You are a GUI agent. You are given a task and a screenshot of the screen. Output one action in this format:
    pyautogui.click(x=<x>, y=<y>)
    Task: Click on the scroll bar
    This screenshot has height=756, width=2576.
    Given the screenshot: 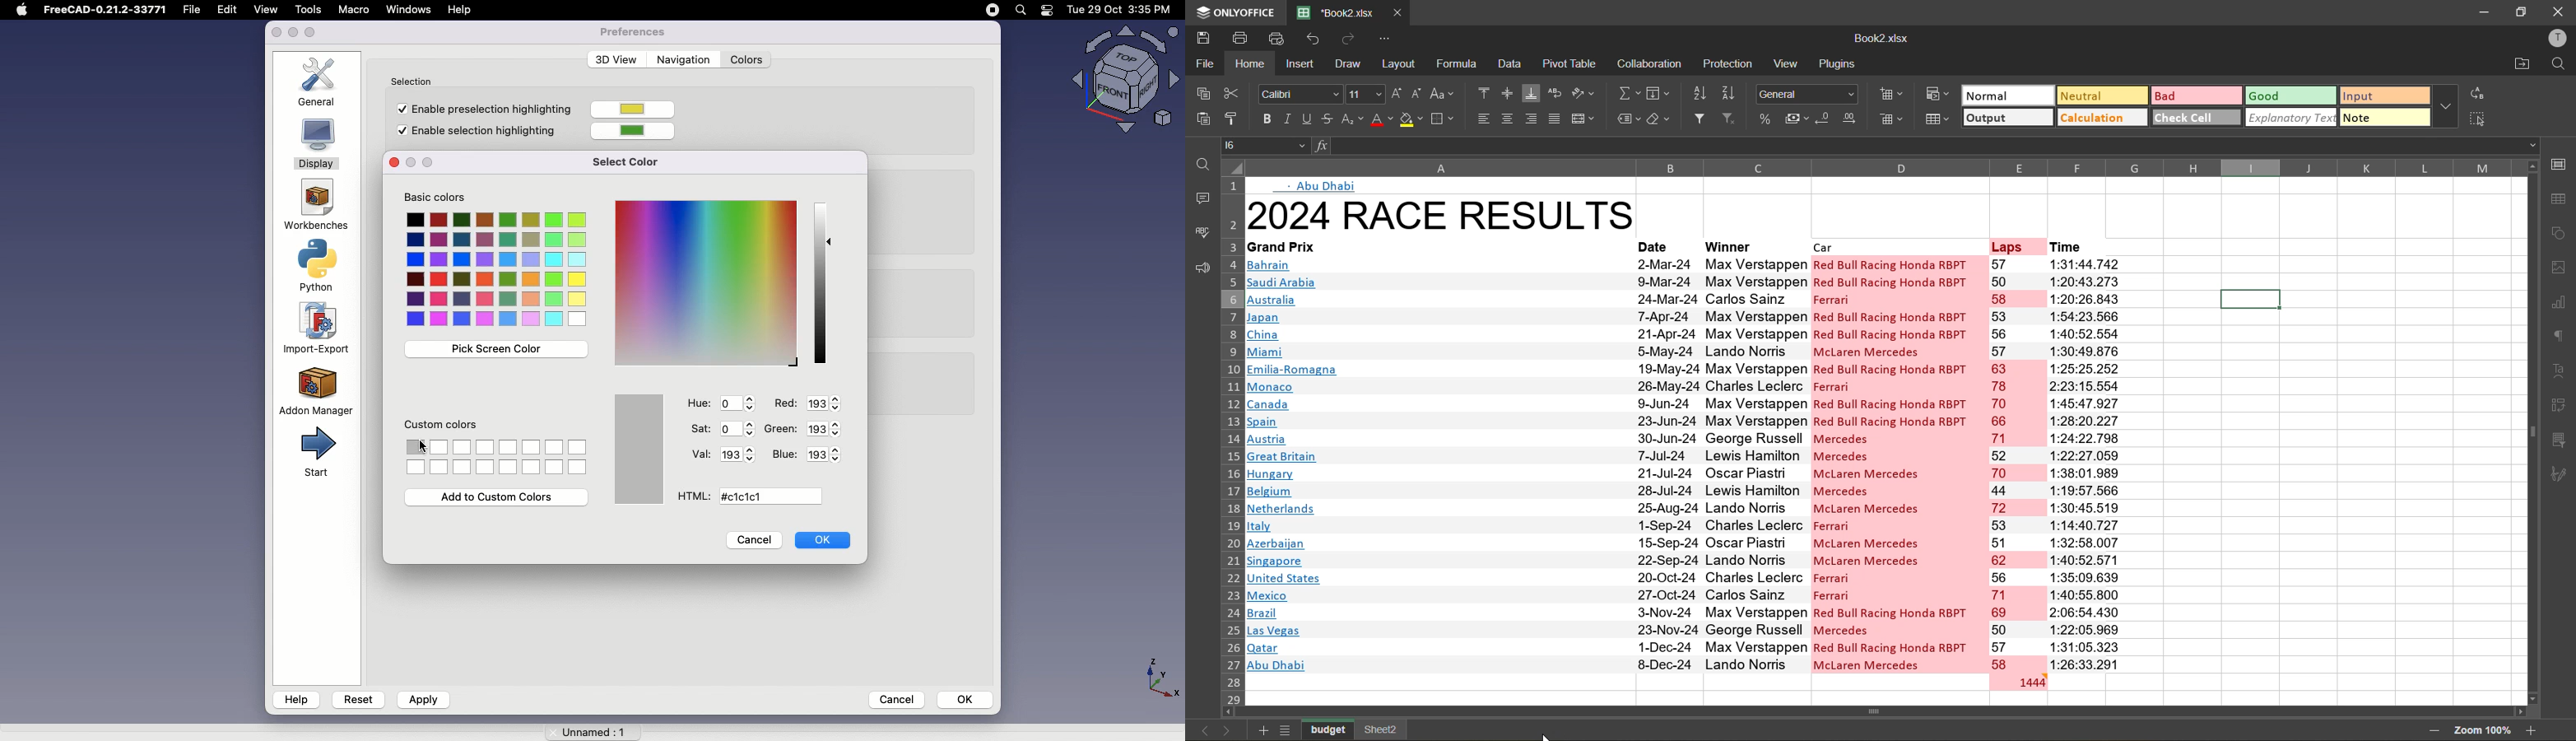 What is the action you would take?
    pyautogui.click(x=1906, y=711)
    